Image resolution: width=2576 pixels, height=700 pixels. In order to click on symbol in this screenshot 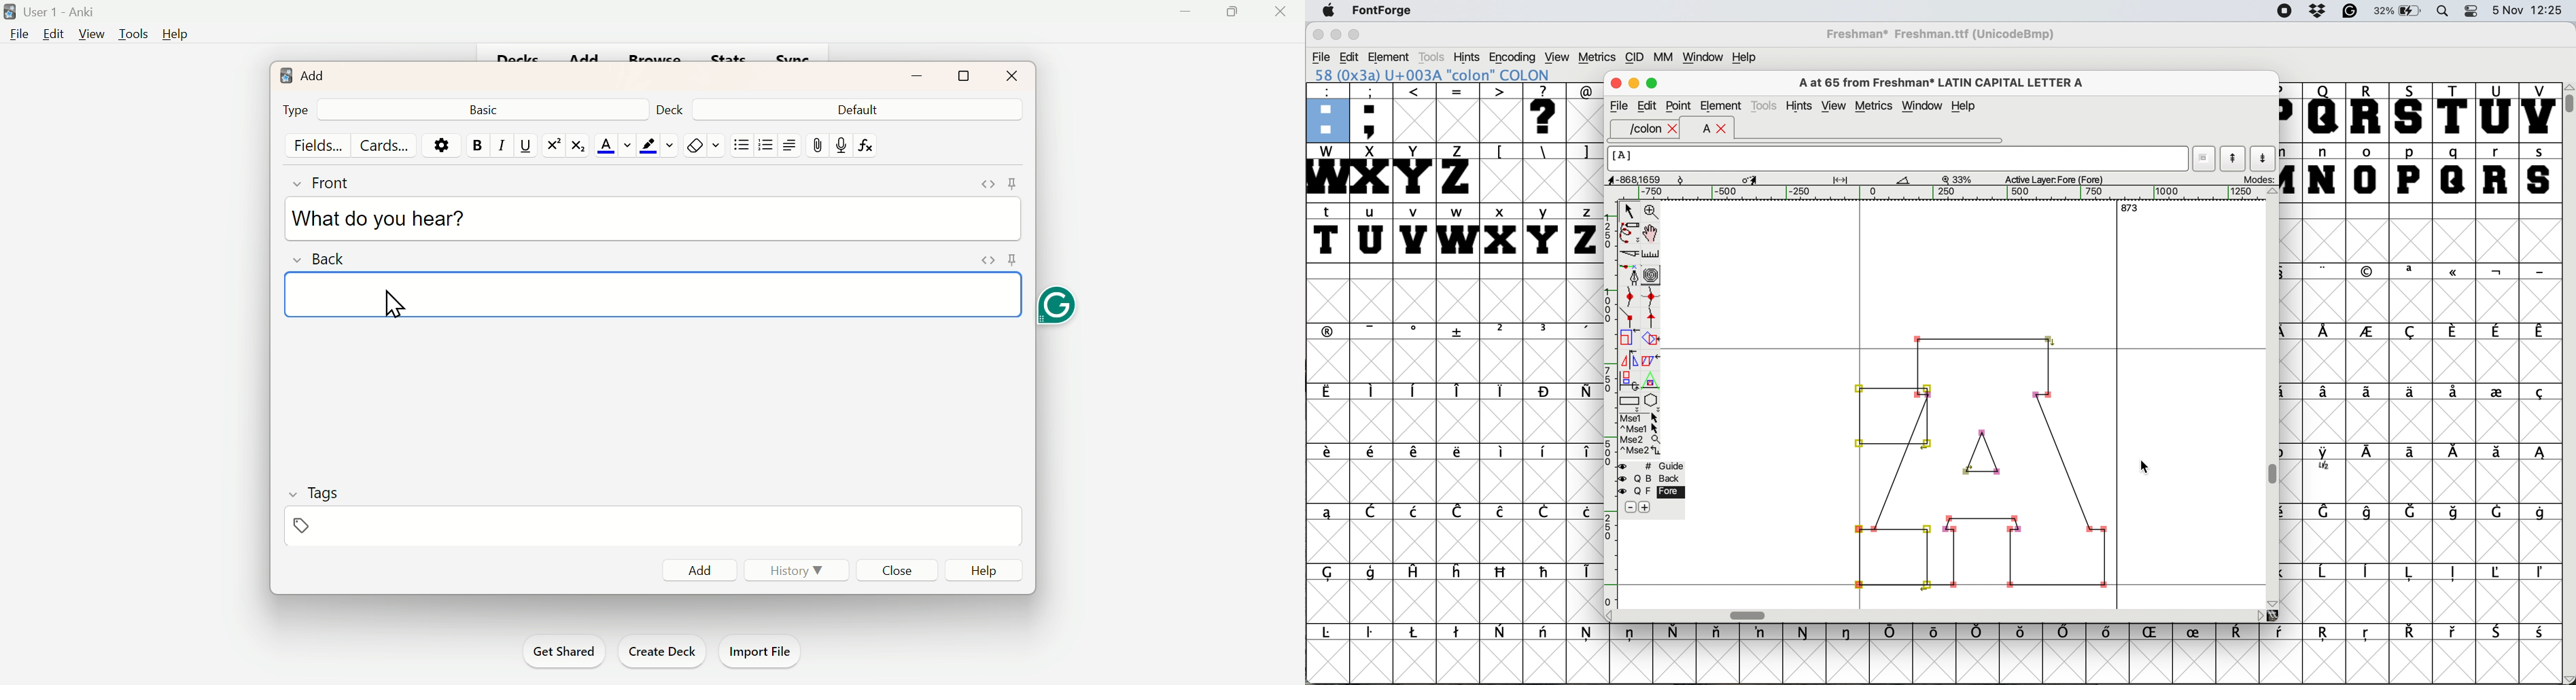, I will do `click(2454, 454)`.